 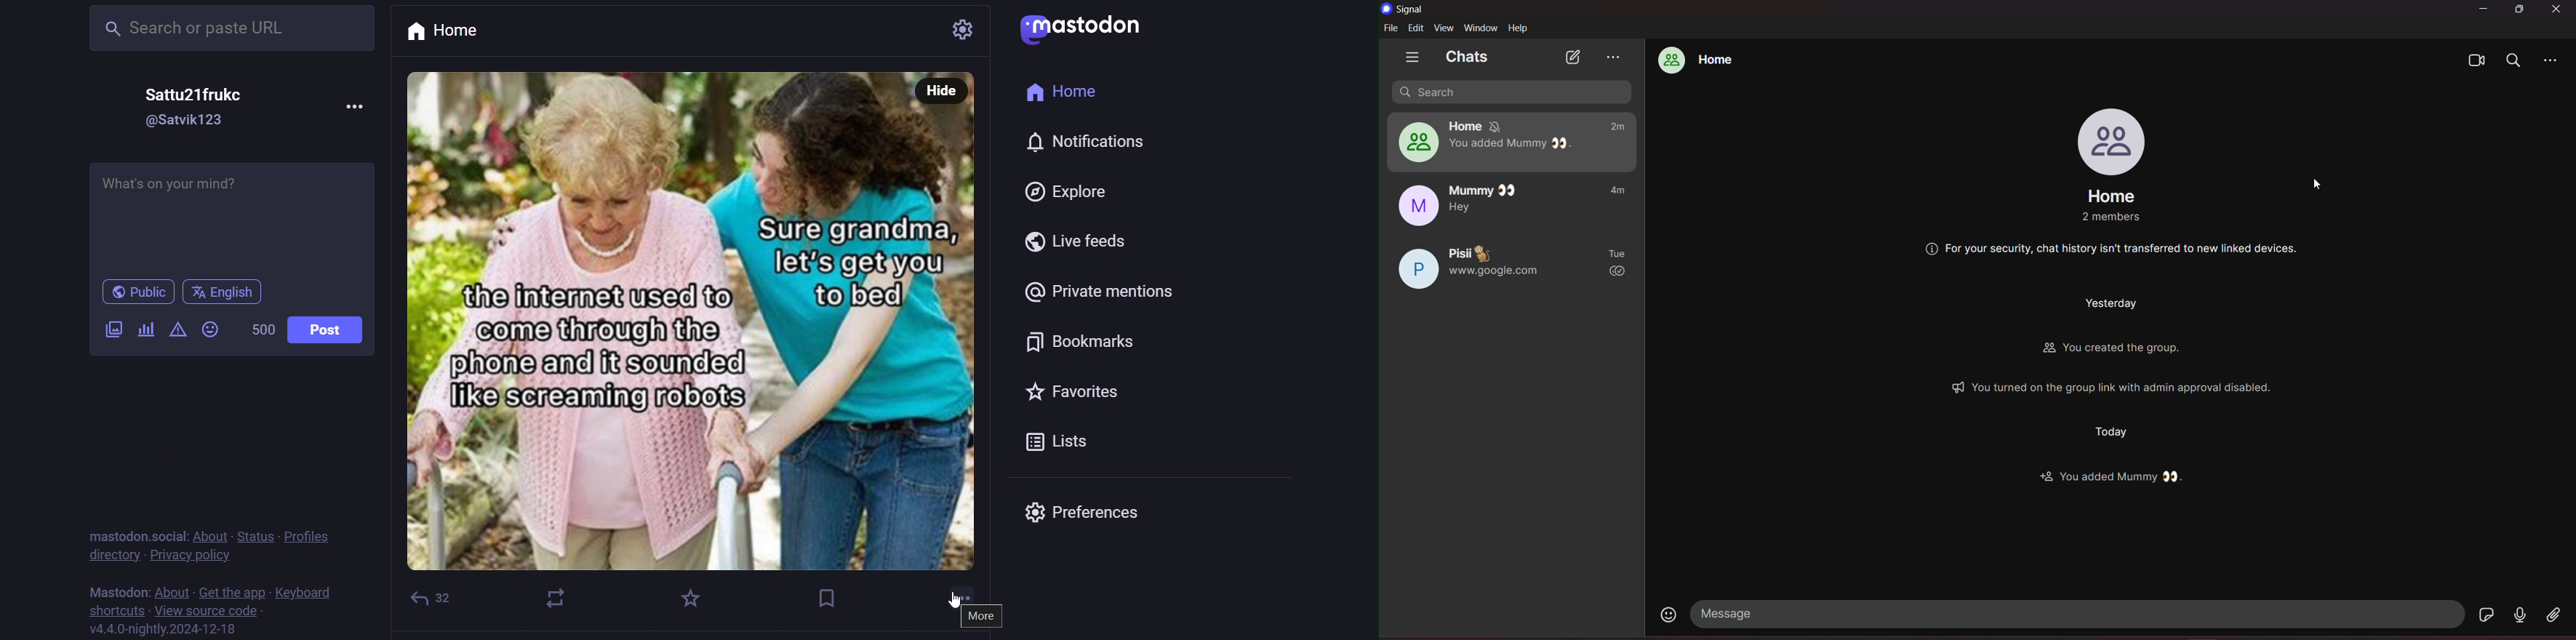 What do you see at coordinates (1614, 59) in the screenshot?
I see `view archieve` at bounding box center [1614, 59].